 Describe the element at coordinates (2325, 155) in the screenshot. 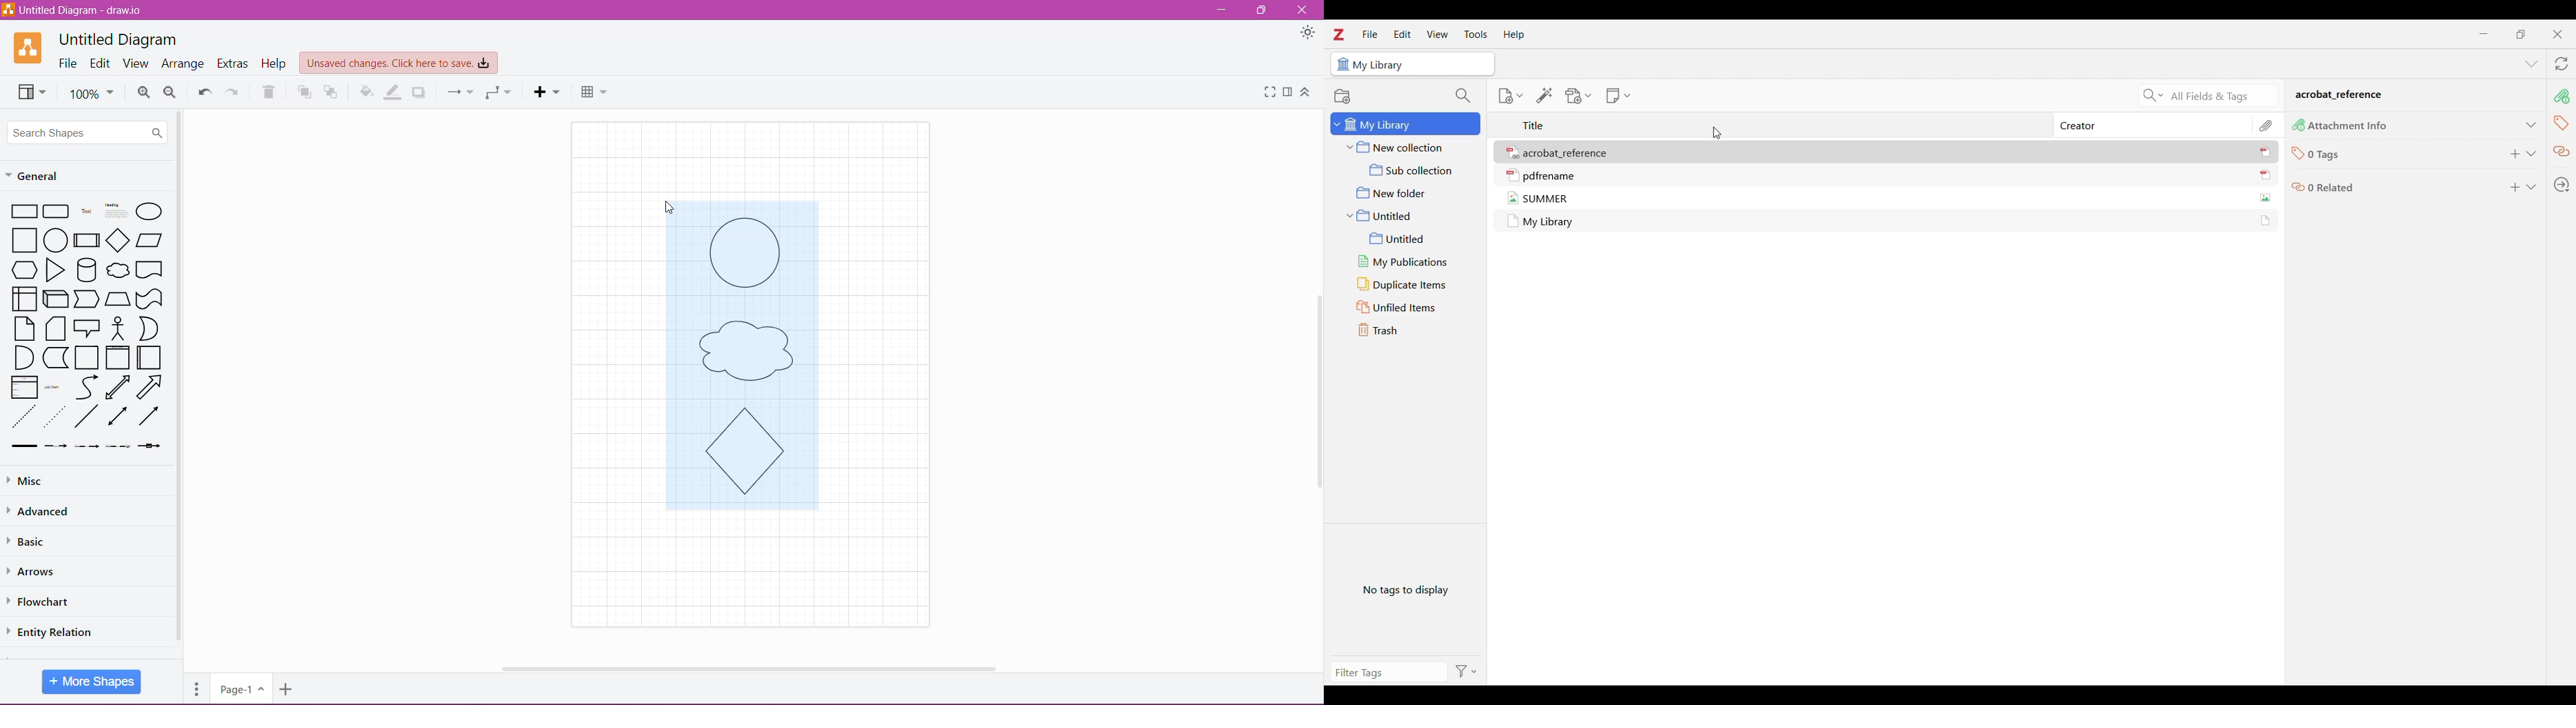

I see `0 Tags` at that location.